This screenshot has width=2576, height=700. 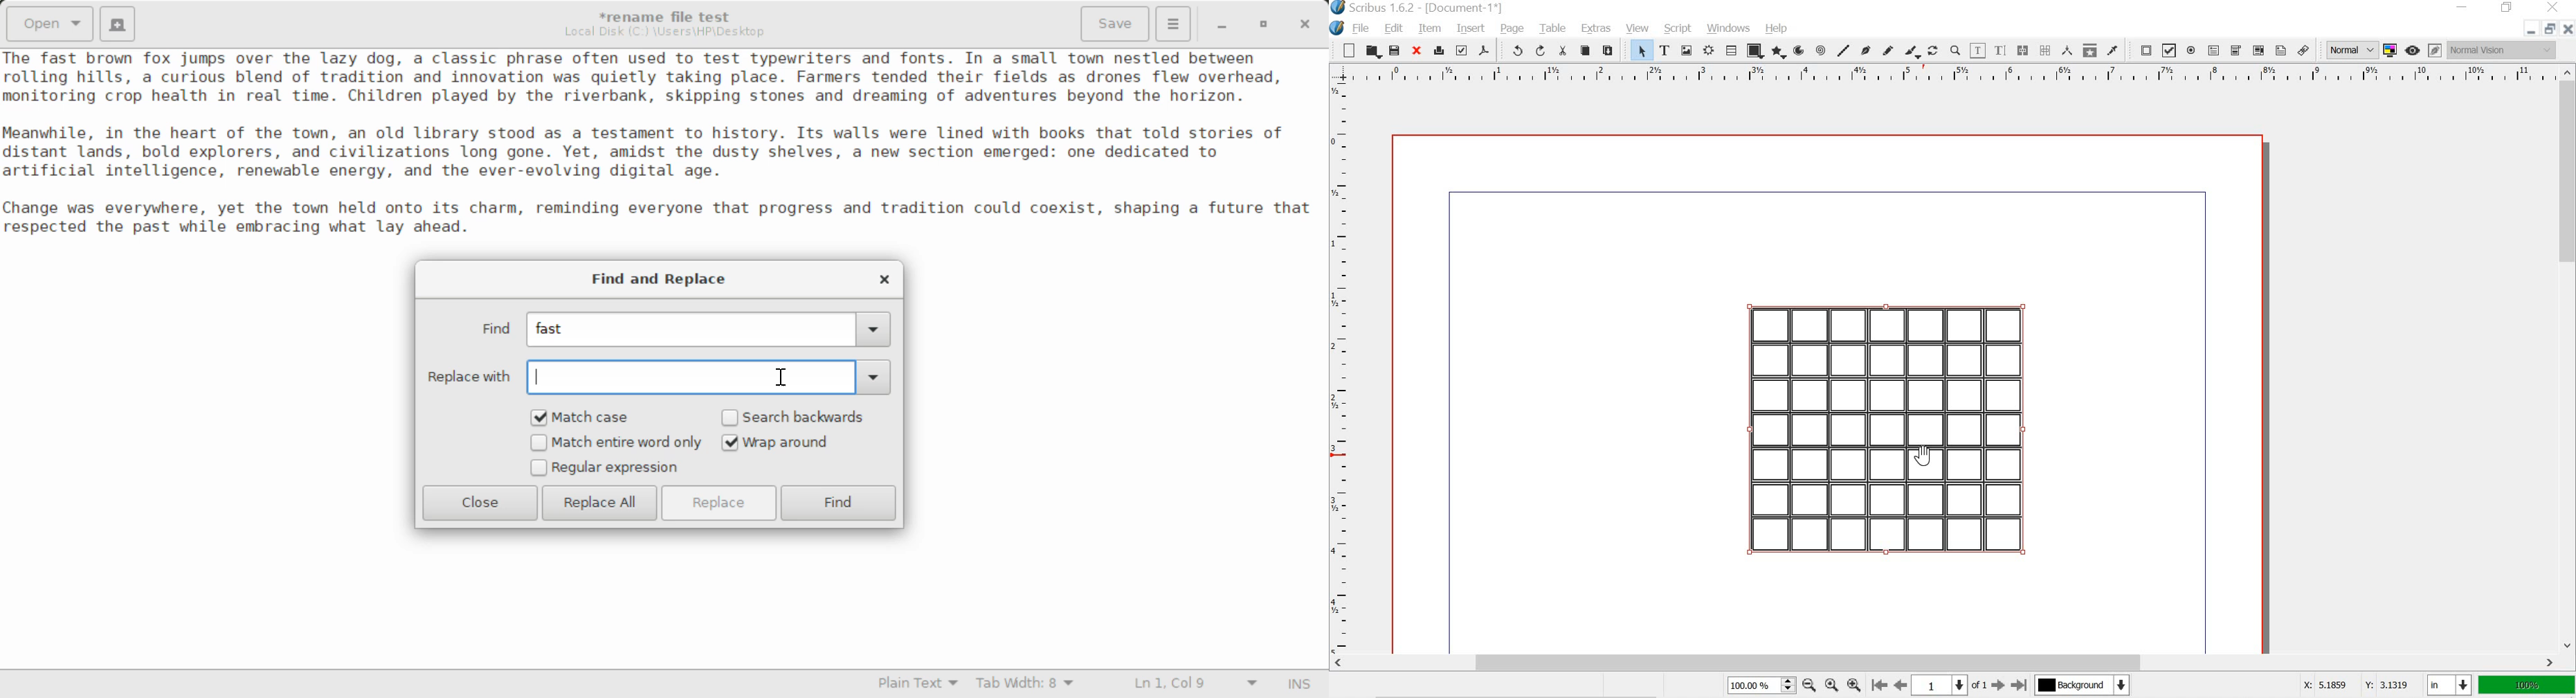 I want to click on pdf radio button, so click(x=2190, y=51).